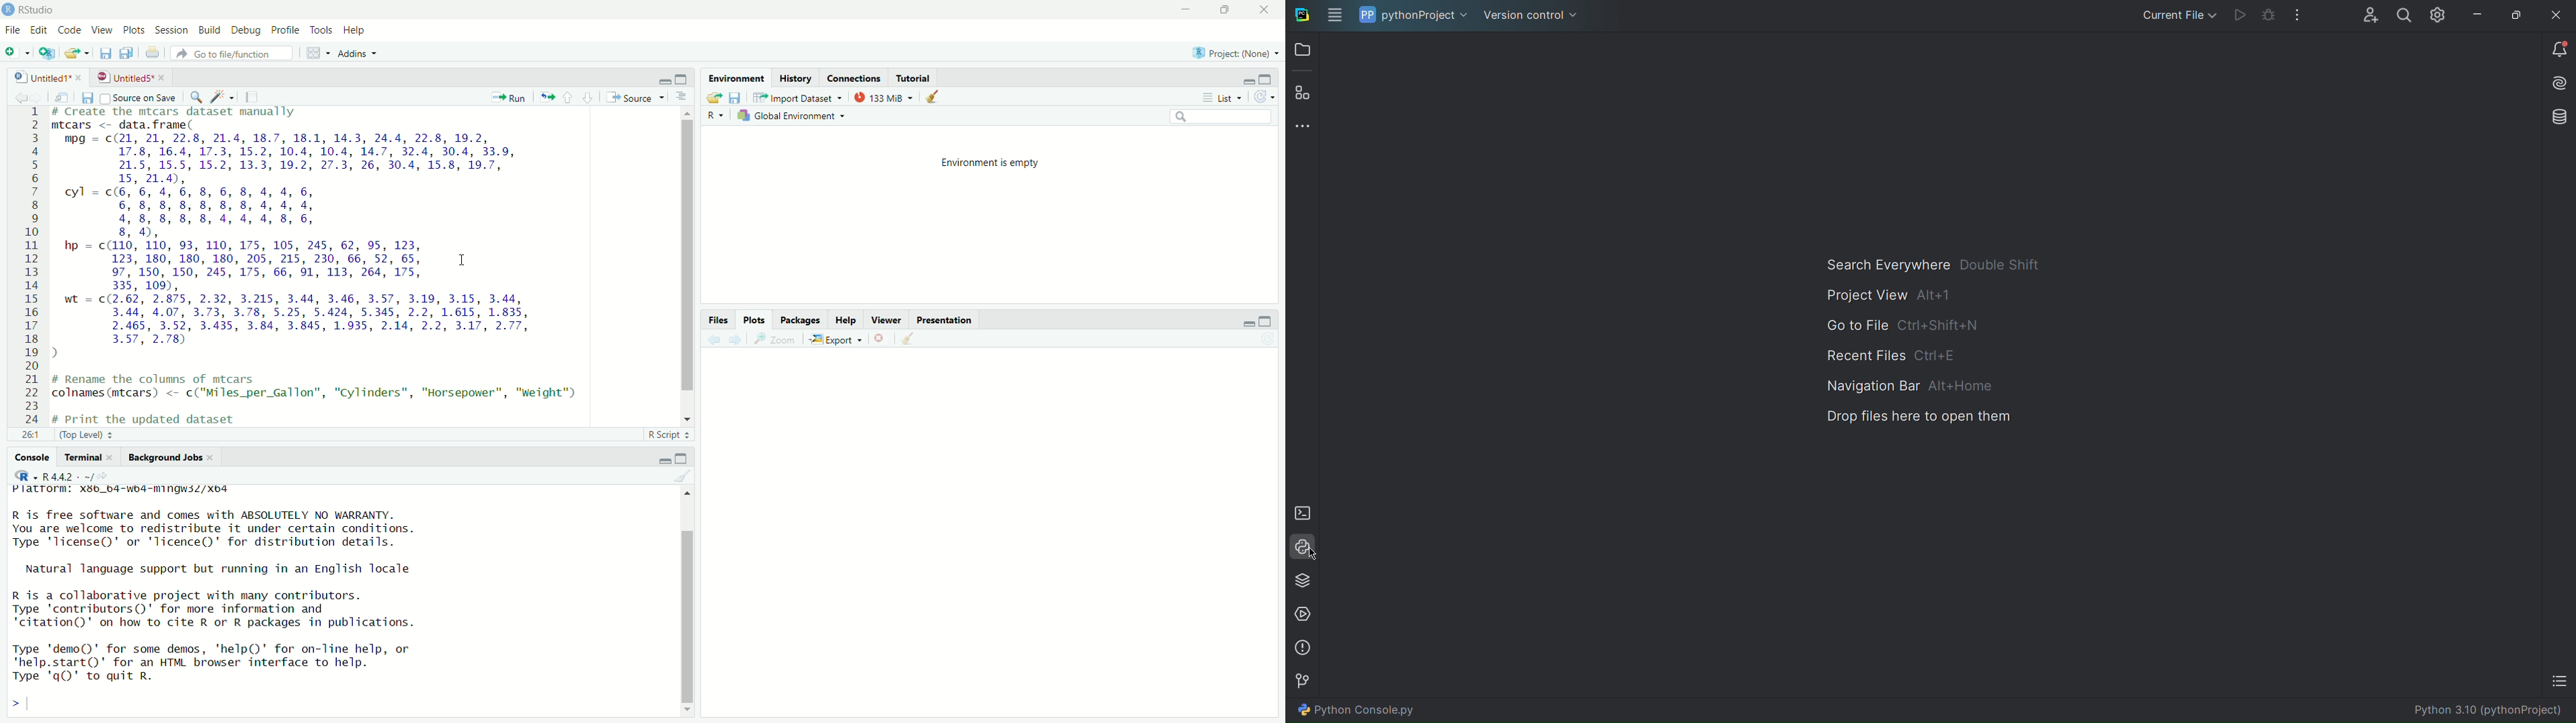  Describe the element at coordinates (639, 96) in the screenshot. I see `® Source ~` at that location.